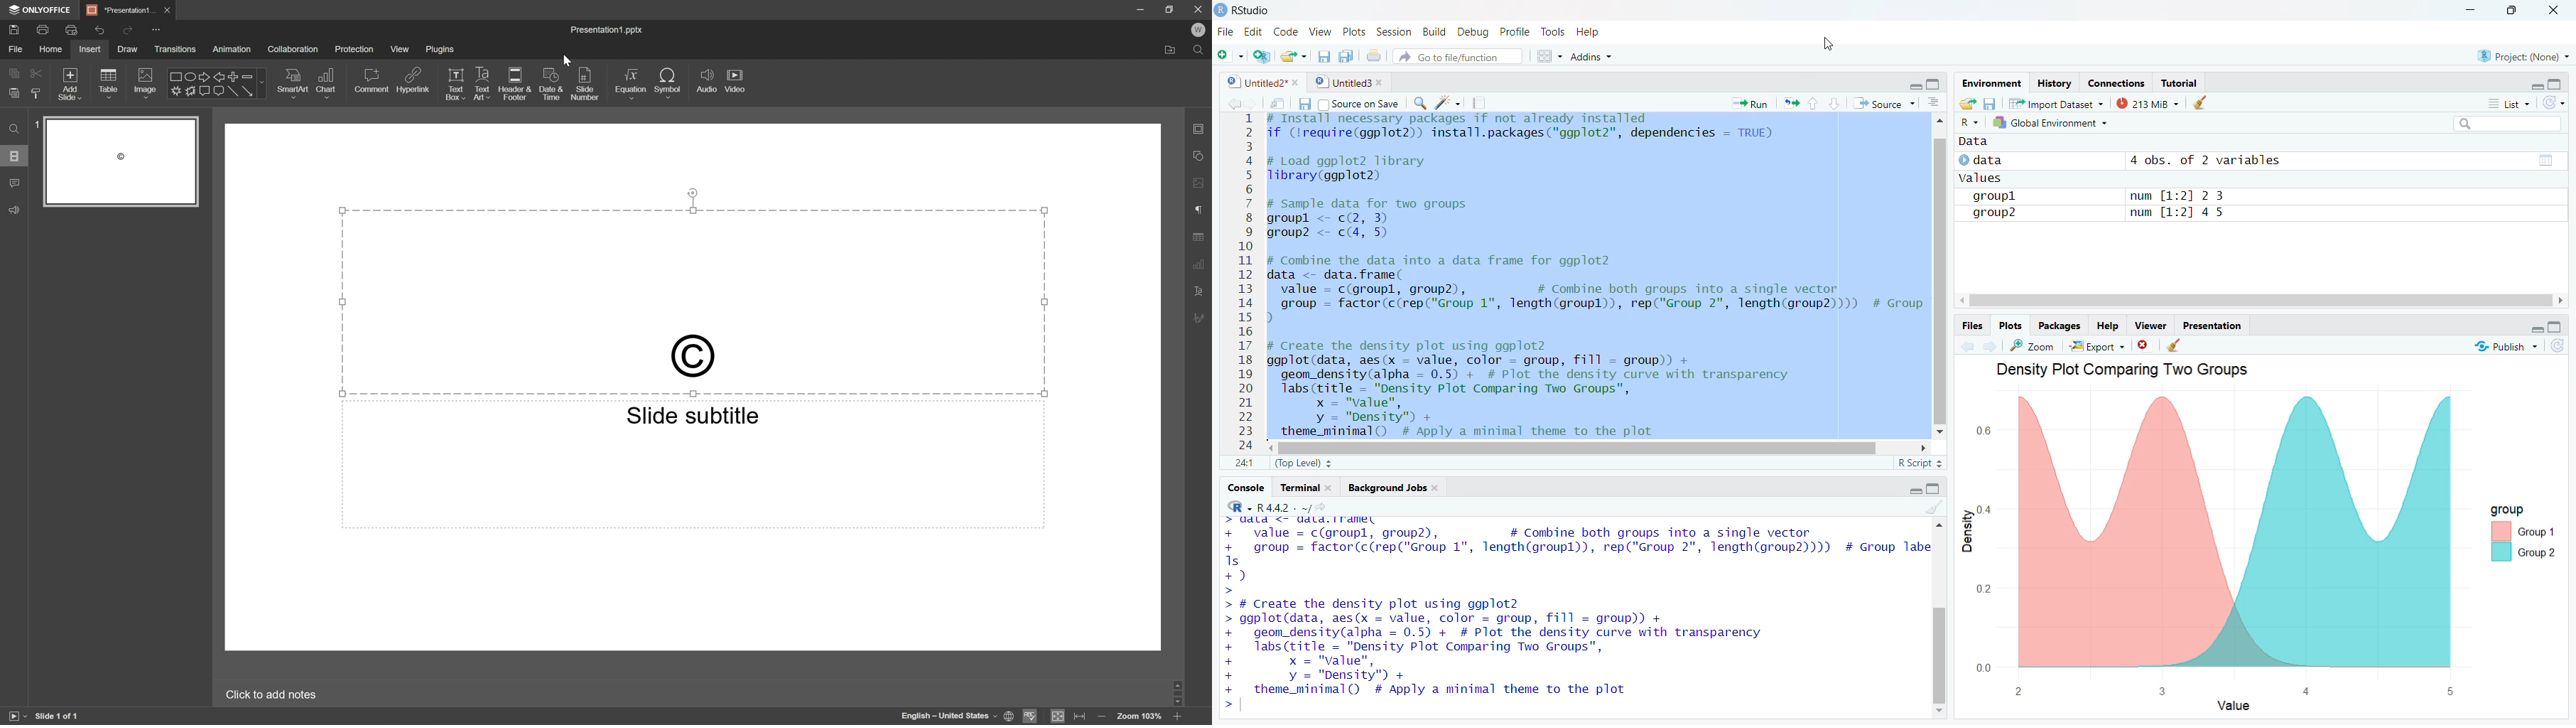  I want to click on export, so click(2096, 344).